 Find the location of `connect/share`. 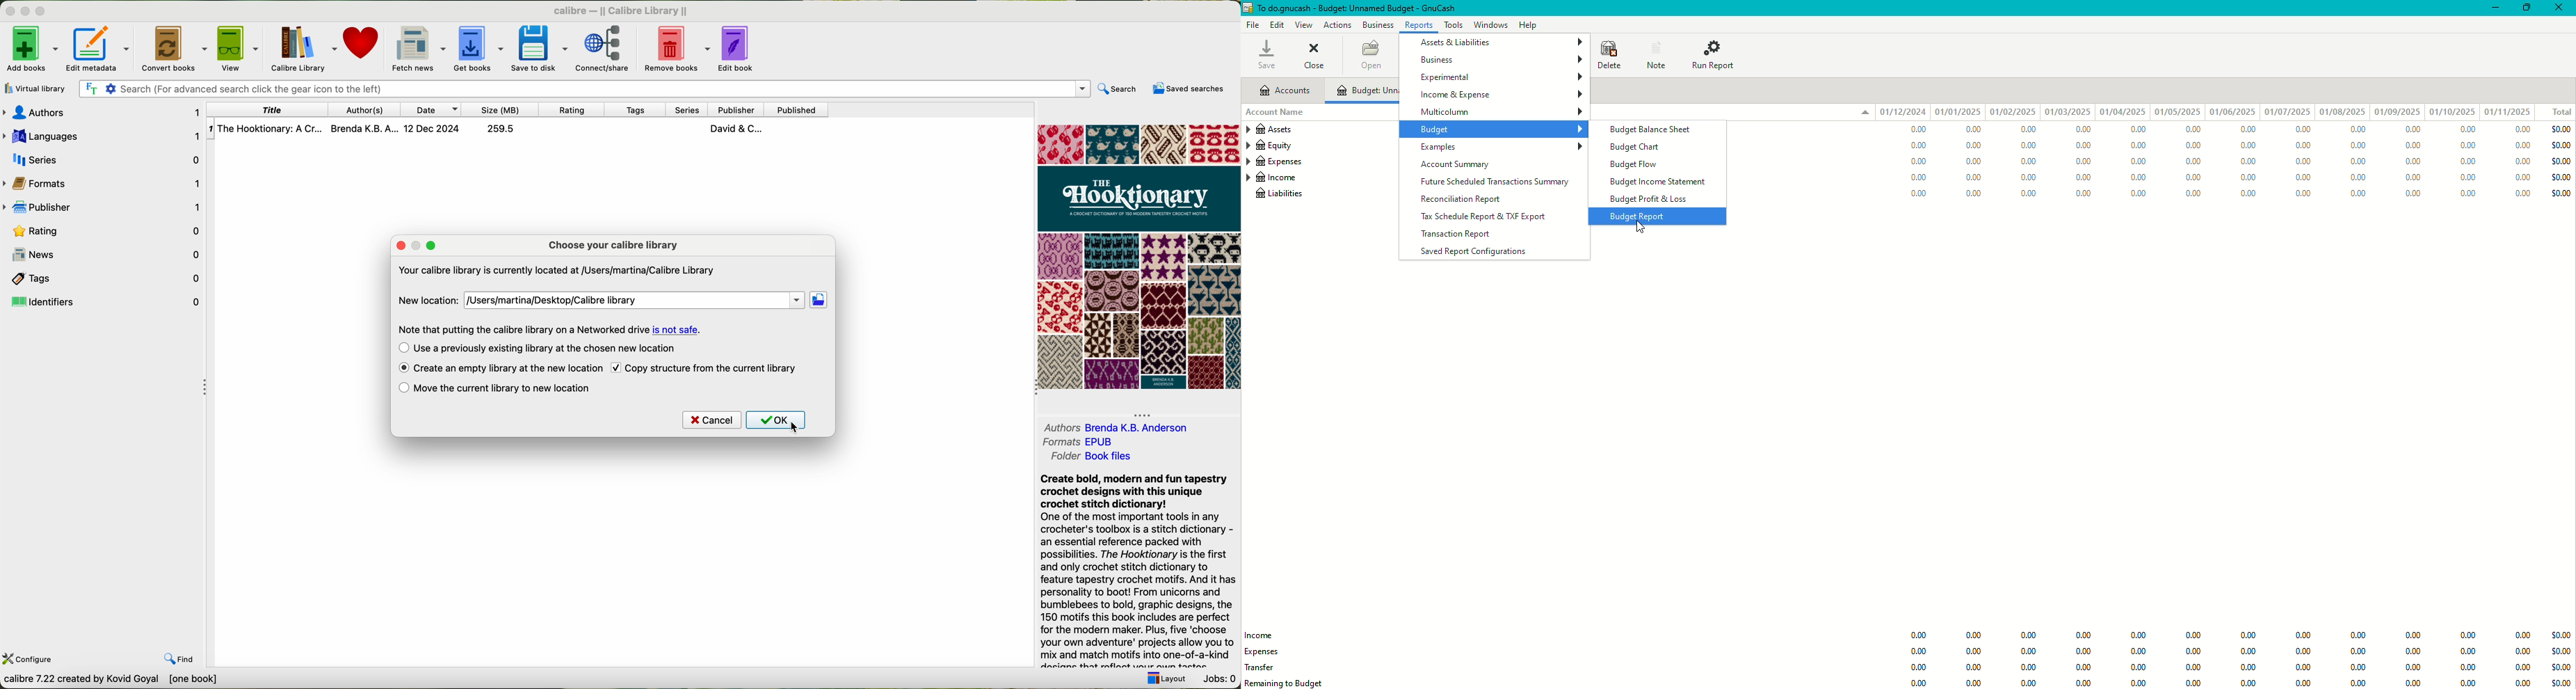

connect/share is located at coordinates (605, 49).